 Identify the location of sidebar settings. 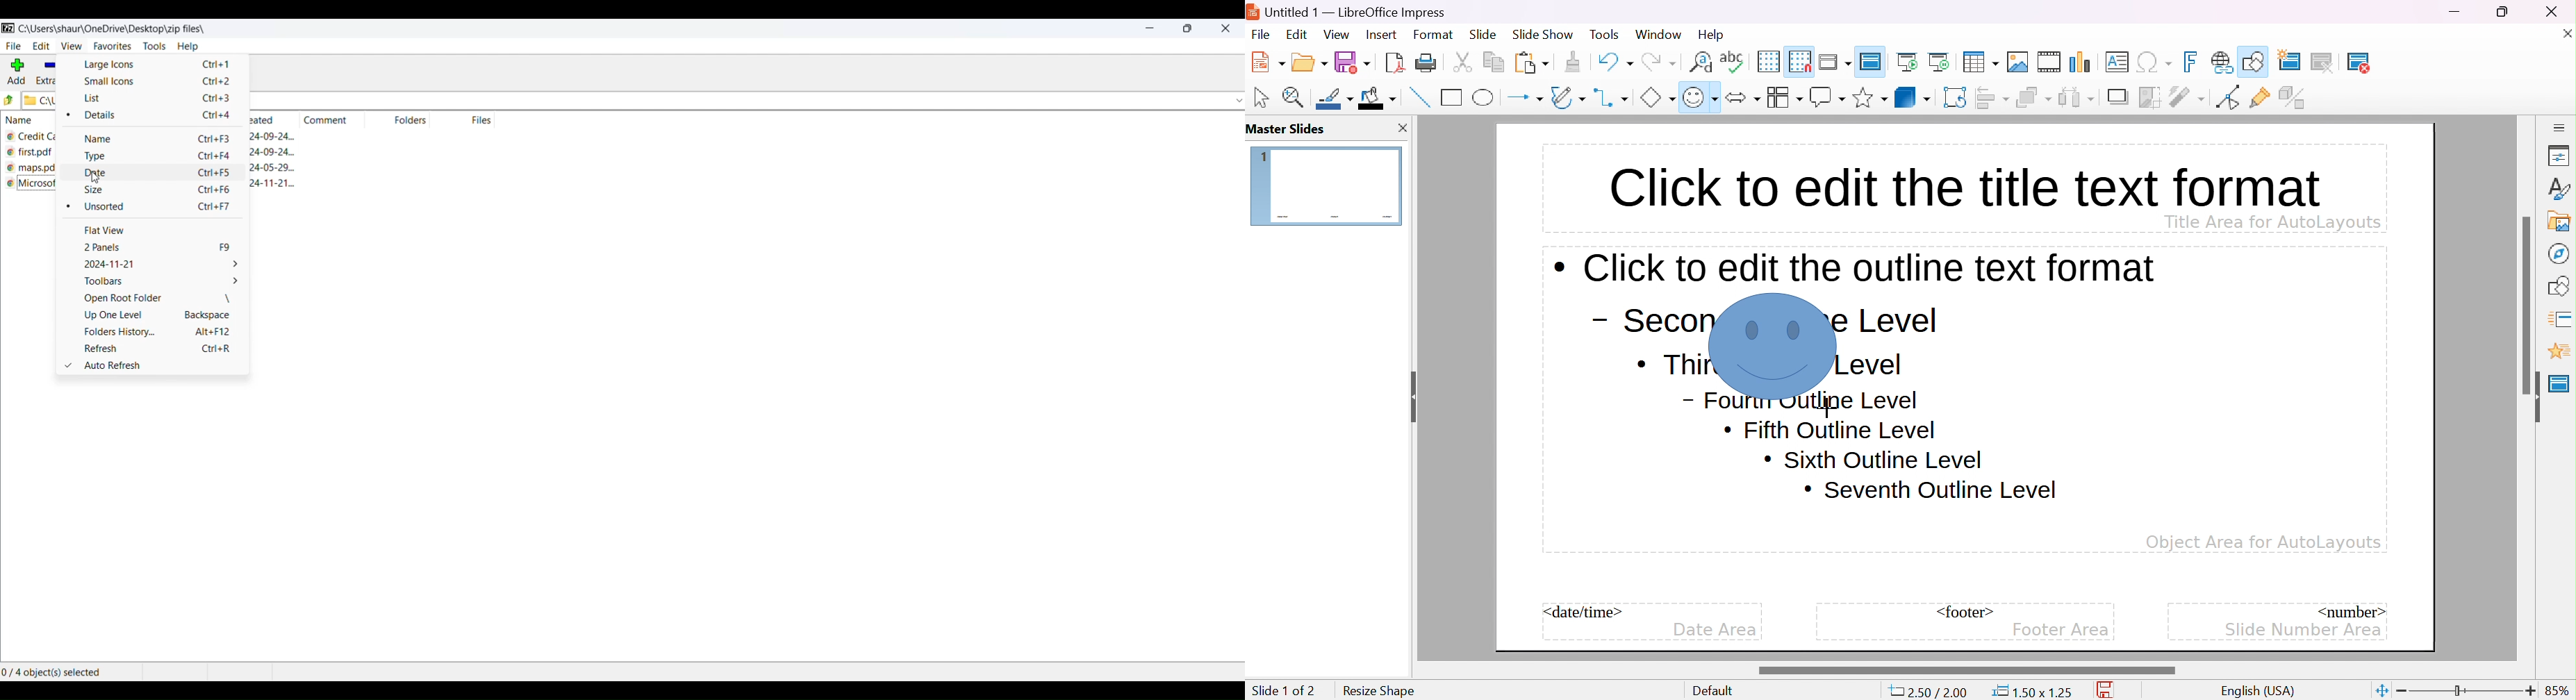
(2560, 126).